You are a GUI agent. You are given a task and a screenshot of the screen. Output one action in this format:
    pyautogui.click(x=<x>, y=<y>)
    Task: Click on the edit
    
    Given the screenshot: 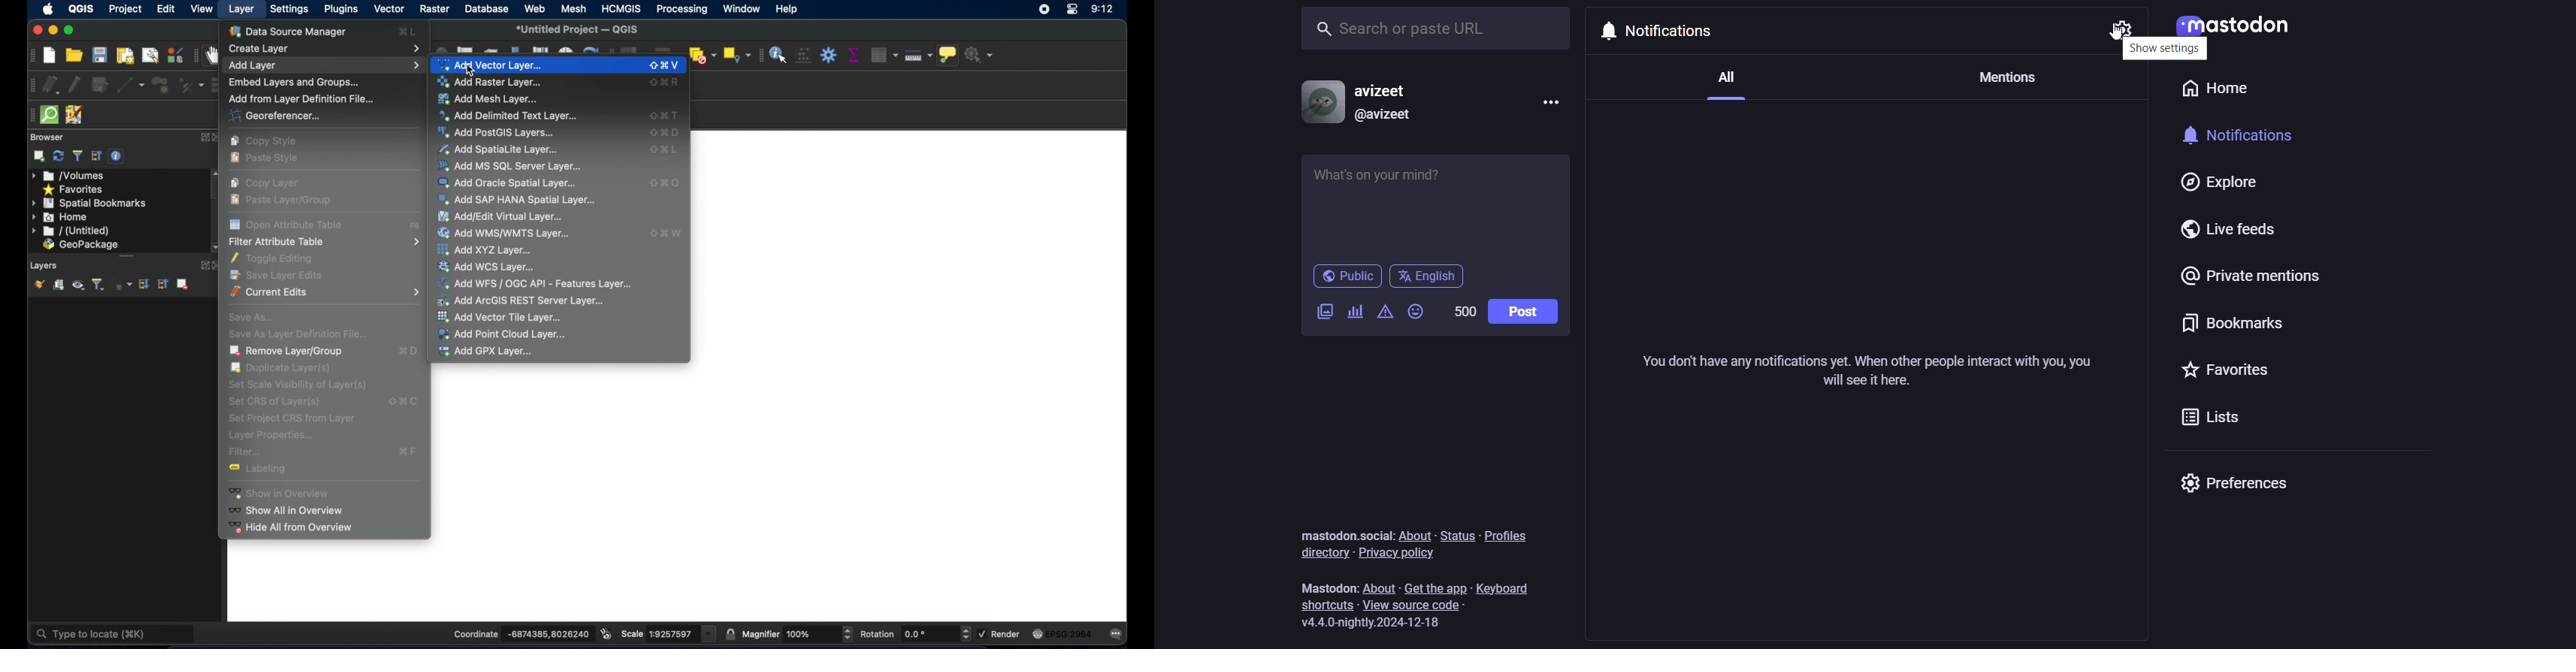 What is the action you would take?
    pyautogui.click(x=167, y=8)
    